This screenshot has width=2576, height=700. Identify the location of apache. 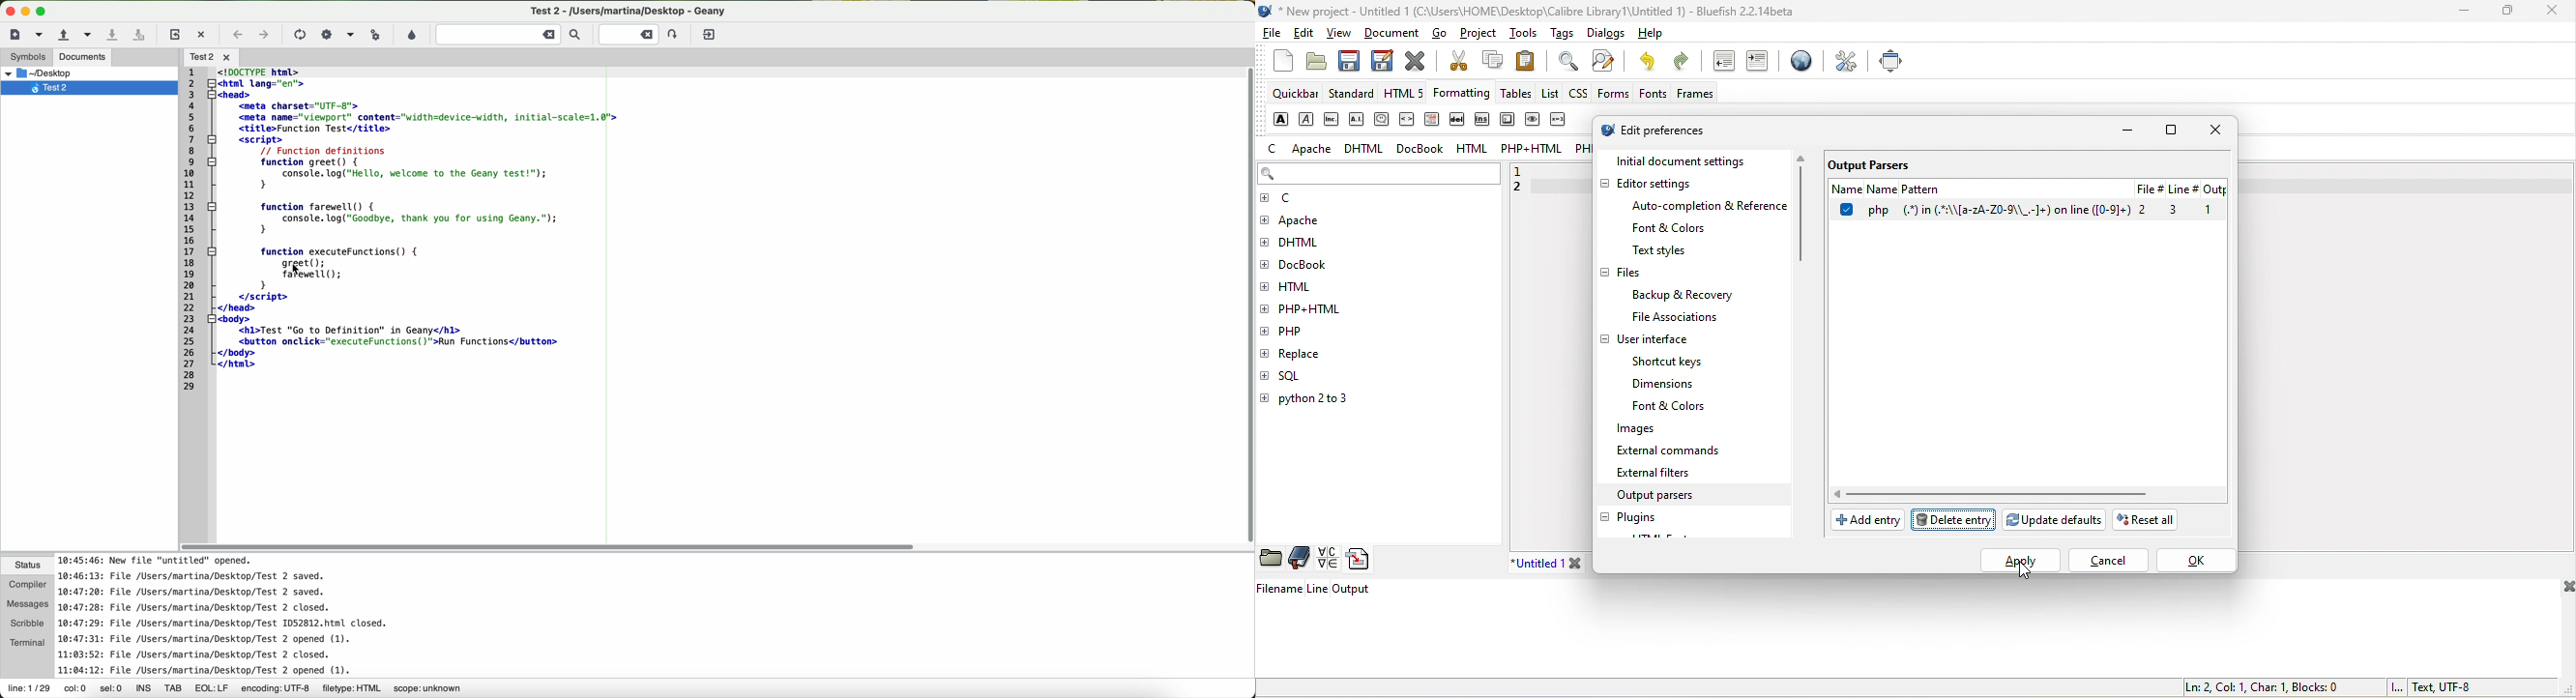
(1310, 149).